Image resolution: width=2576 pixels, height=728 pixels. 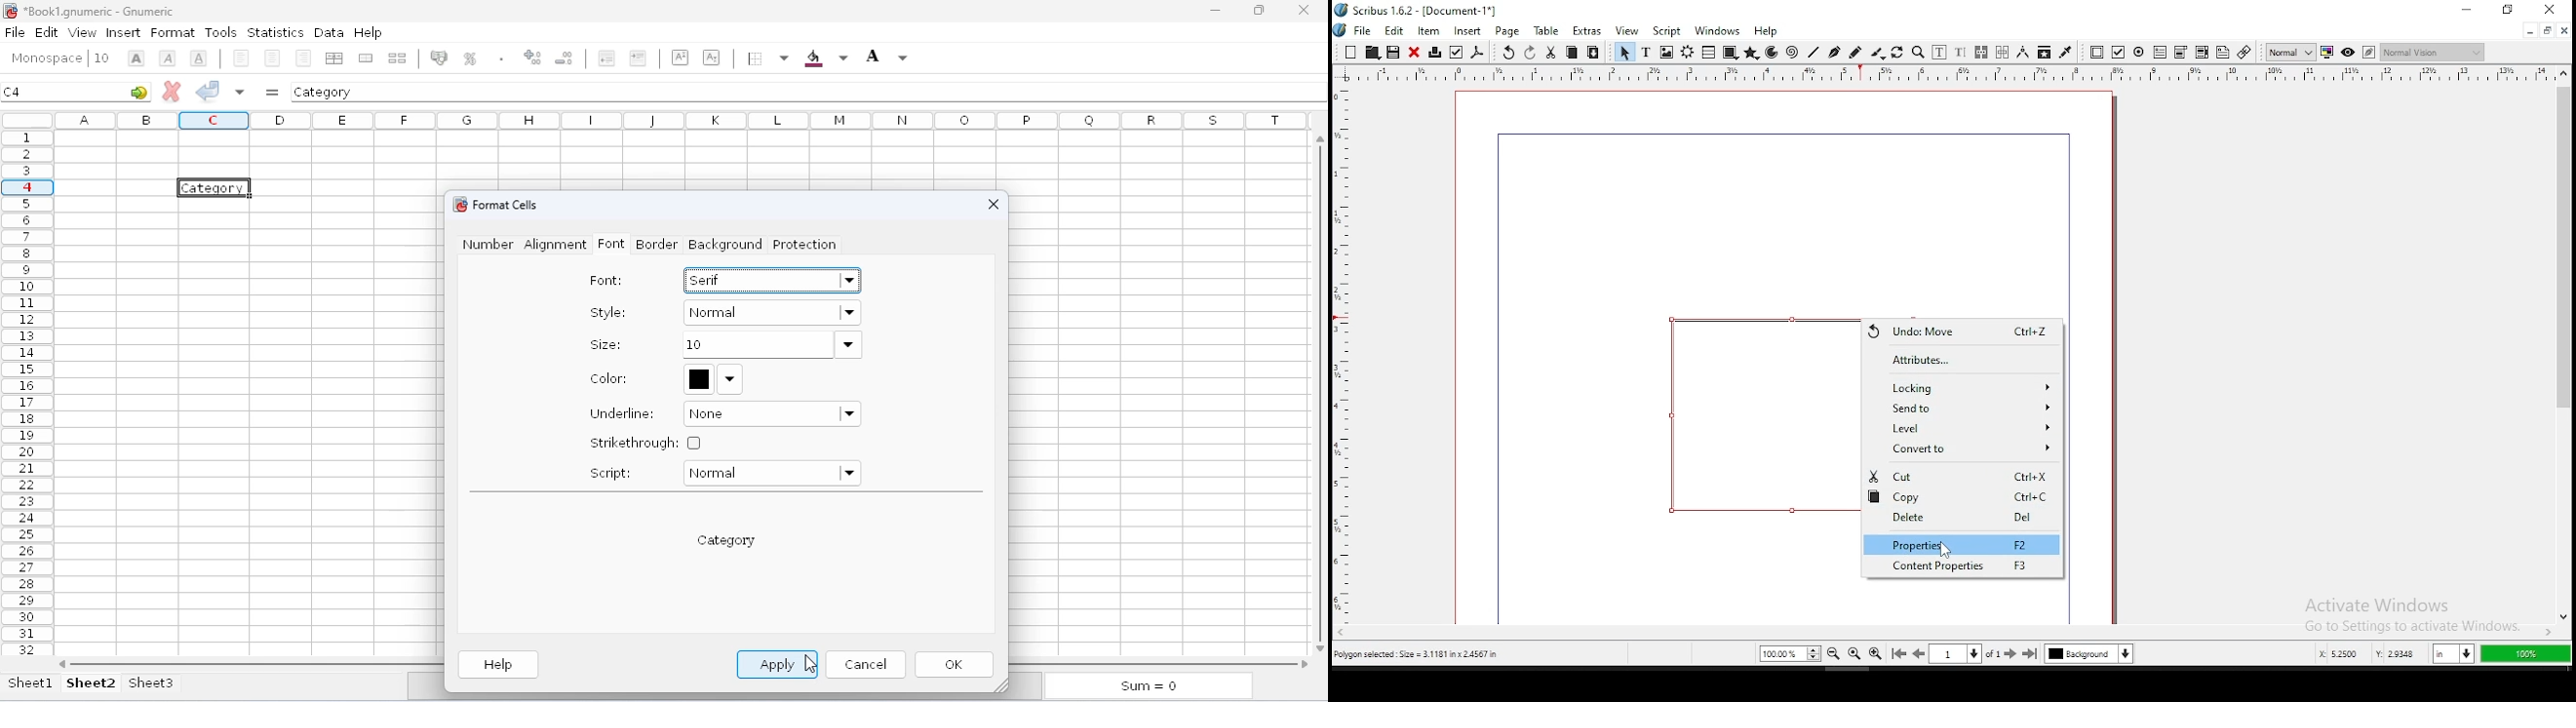 I want to click on scrollbar, so click(x=2116, y=361).